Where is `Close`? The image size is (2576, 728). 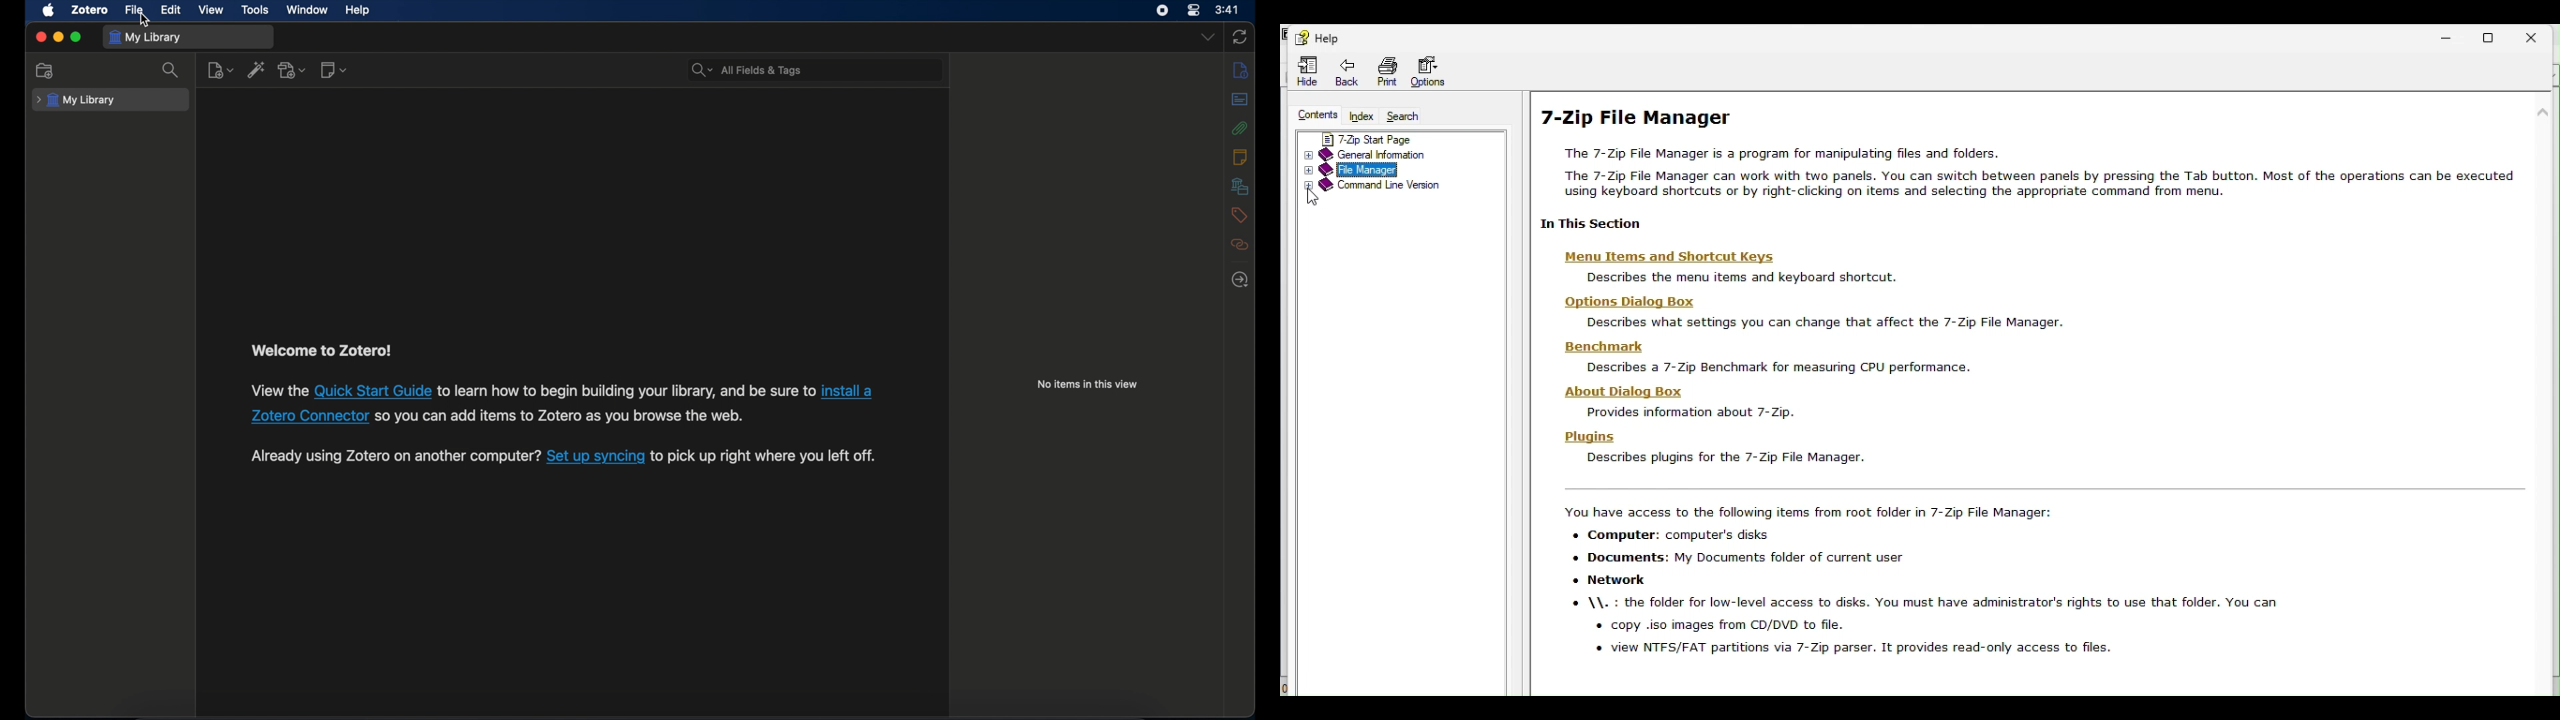 Close is located at coordinates (2542, 33).